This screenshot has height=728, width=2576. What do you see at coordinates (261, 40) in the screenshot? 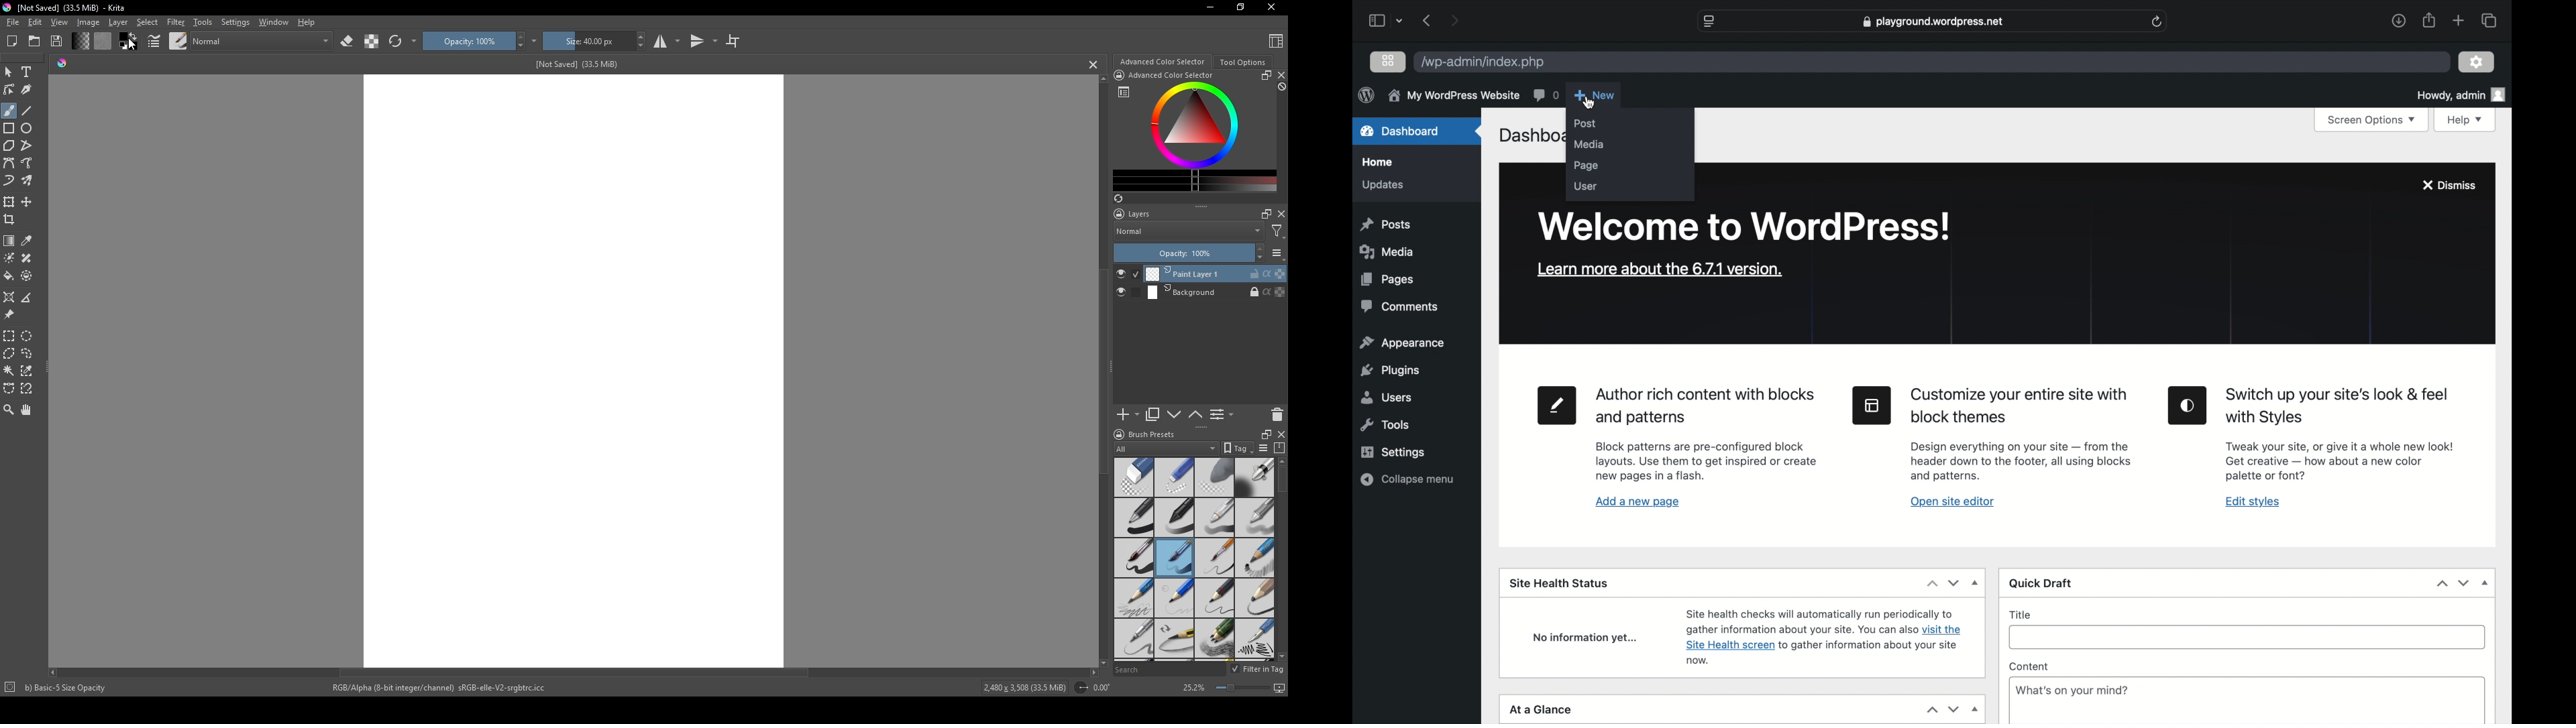
I see `normal` at bounding box center [261, 40].